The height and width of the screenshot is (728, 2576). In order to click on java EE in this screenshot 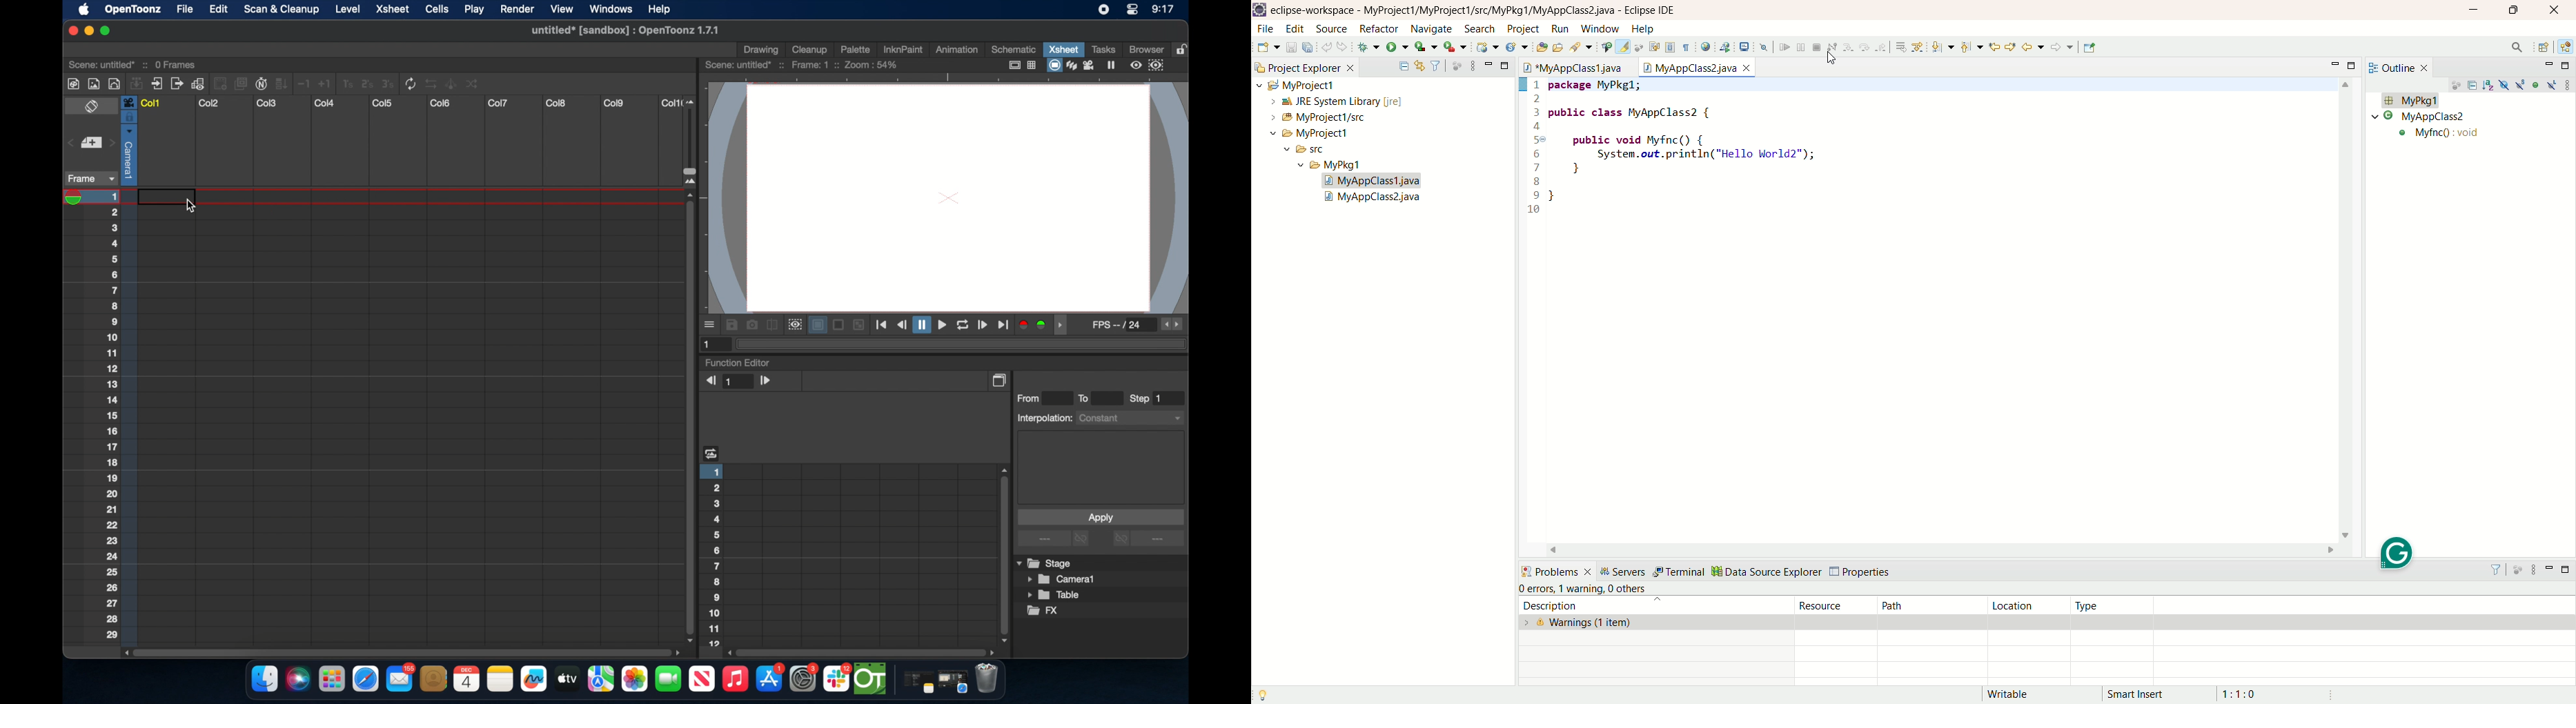, I will do `click(2567, 46)`.